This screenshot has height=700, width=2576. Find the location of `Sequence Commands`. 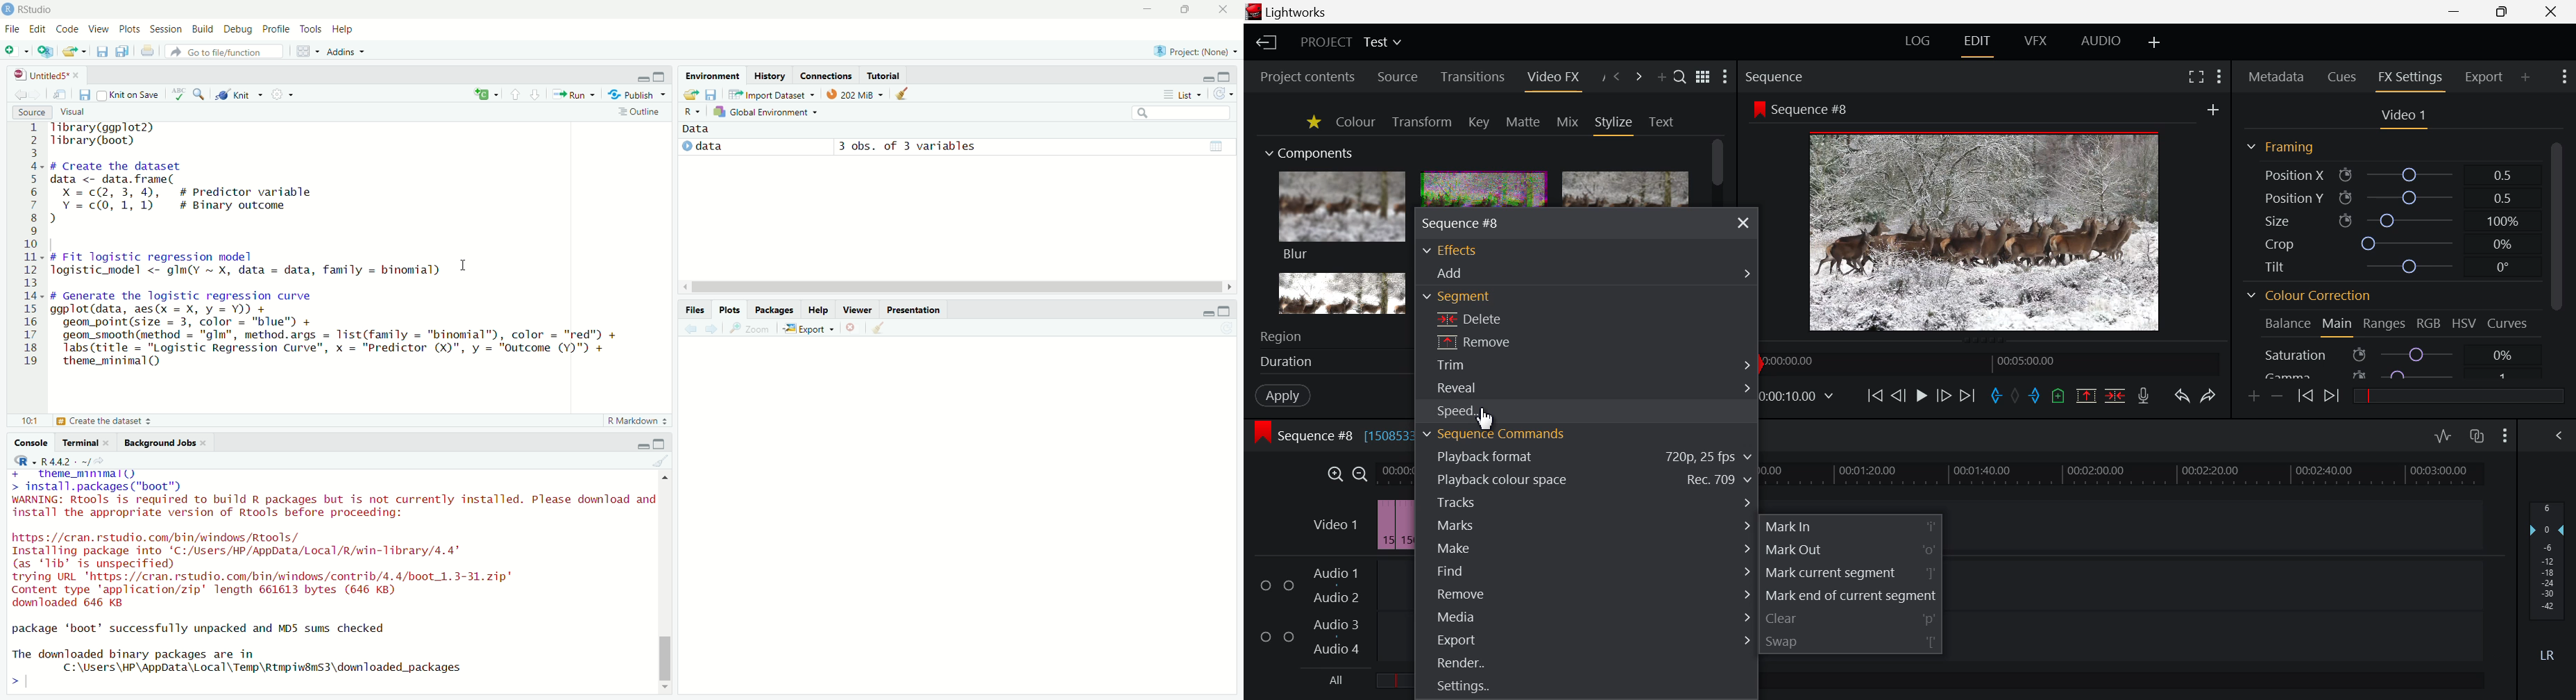

Sequence Commands is located at coordinates (1495, 435).